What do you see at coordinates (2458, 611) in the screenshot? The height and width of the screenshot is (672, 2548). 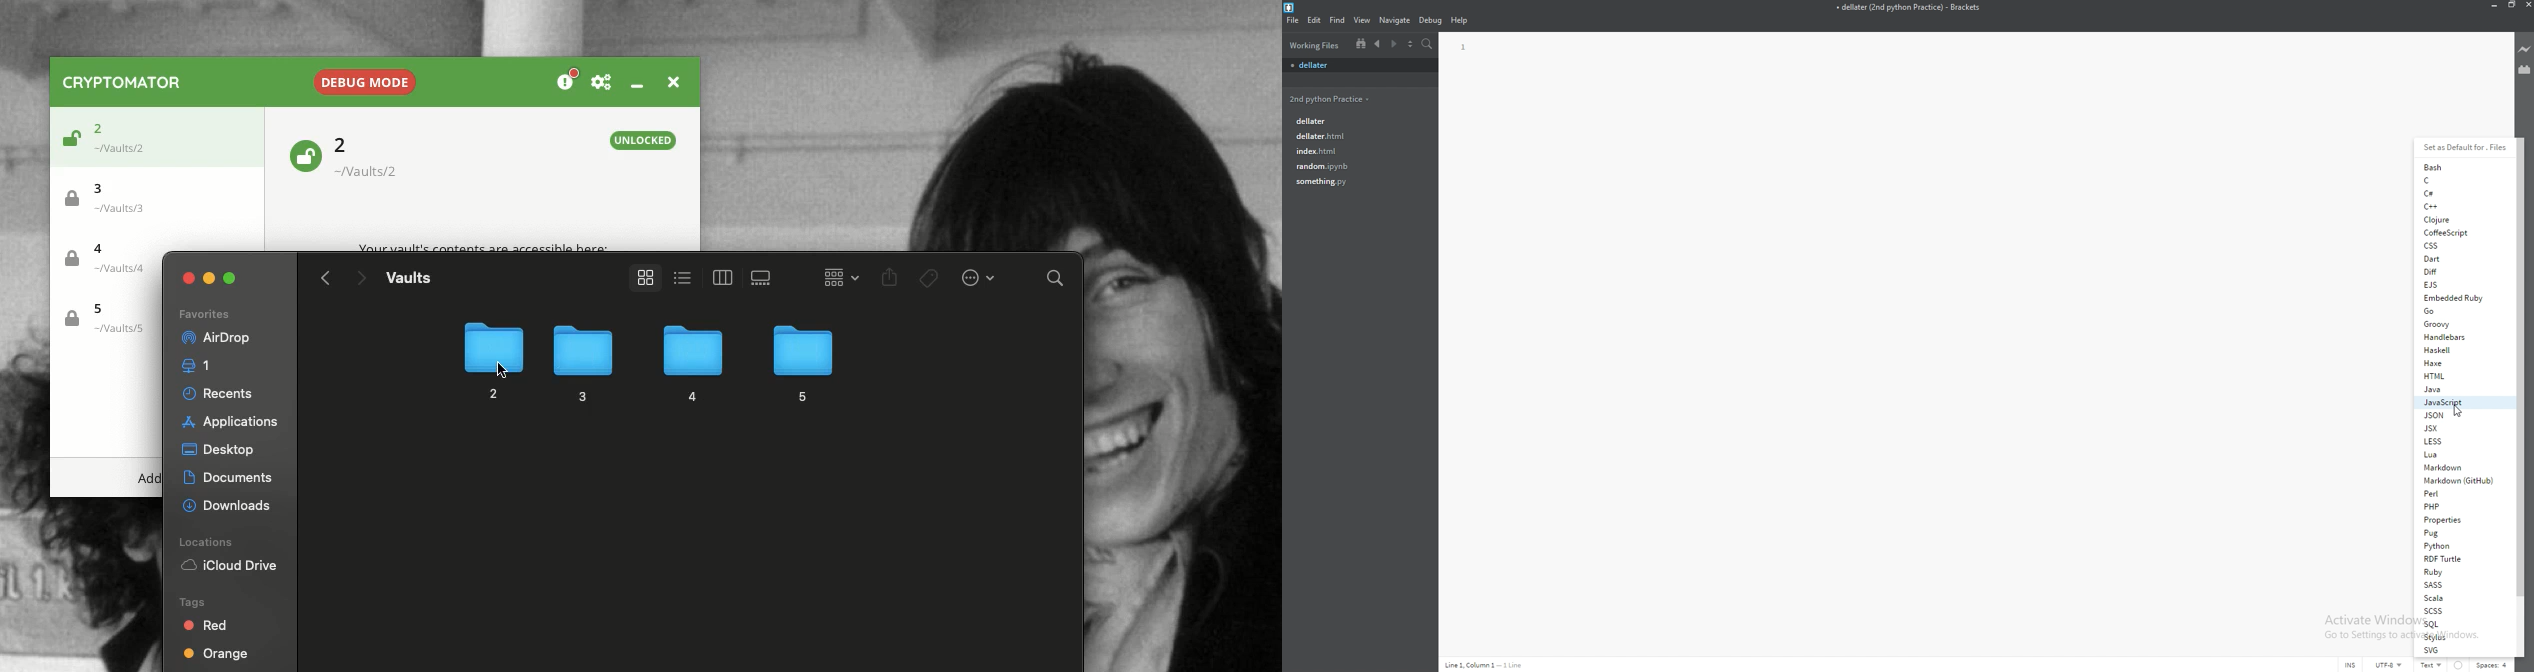 I see `scss` at bounding box center [2458, 611].